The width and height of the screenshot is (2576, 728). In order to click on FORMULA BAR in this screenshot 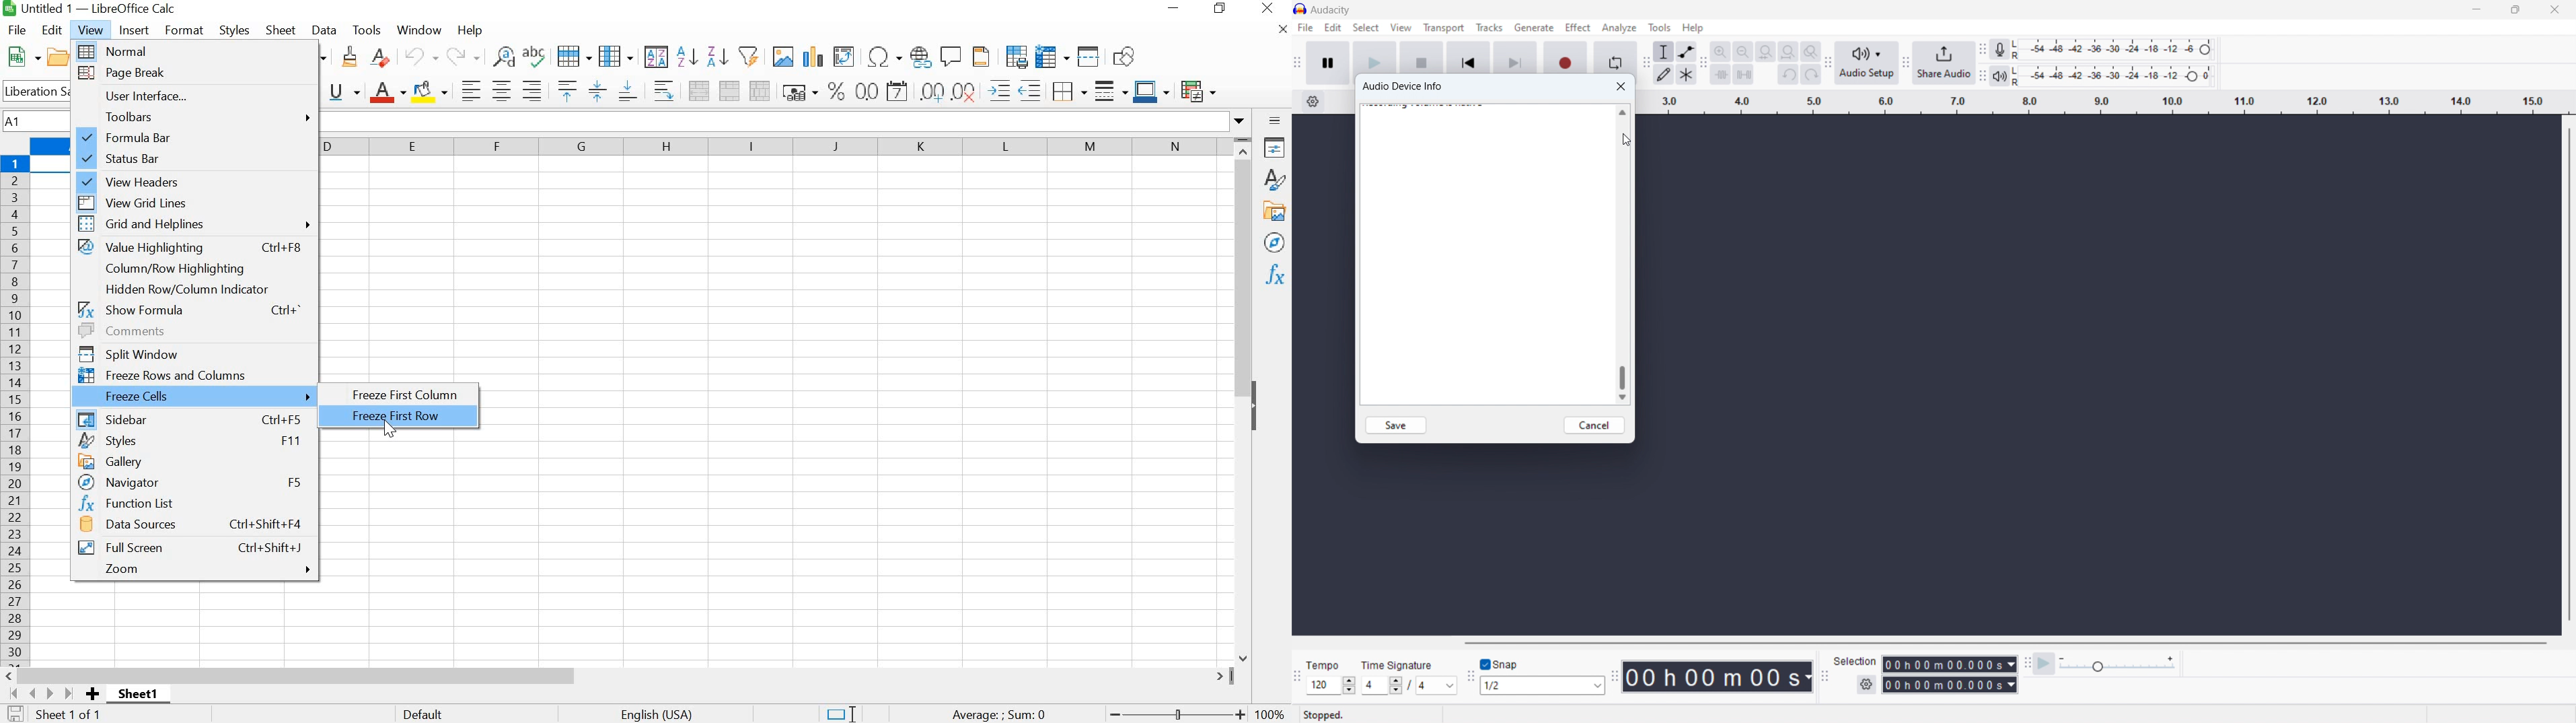, I will do `click(197, 137)`.